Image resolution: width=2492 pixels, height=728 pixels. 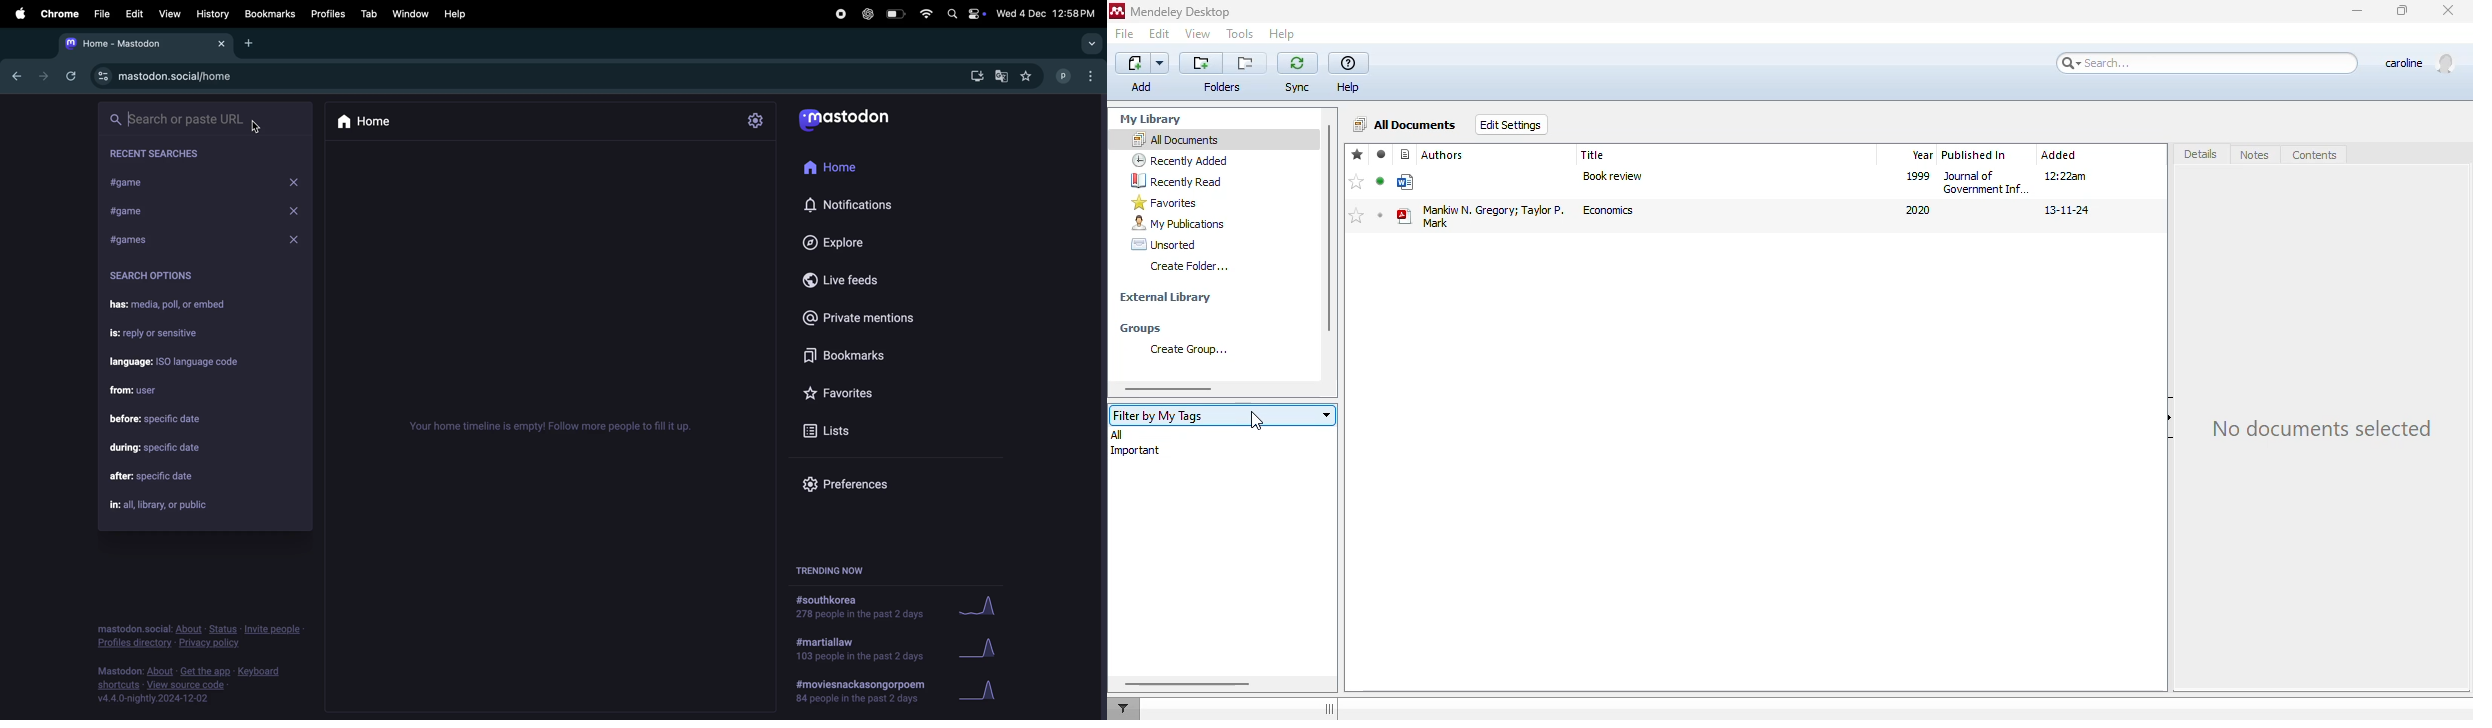 I want to click on tools, so click(x=1240, y=34).